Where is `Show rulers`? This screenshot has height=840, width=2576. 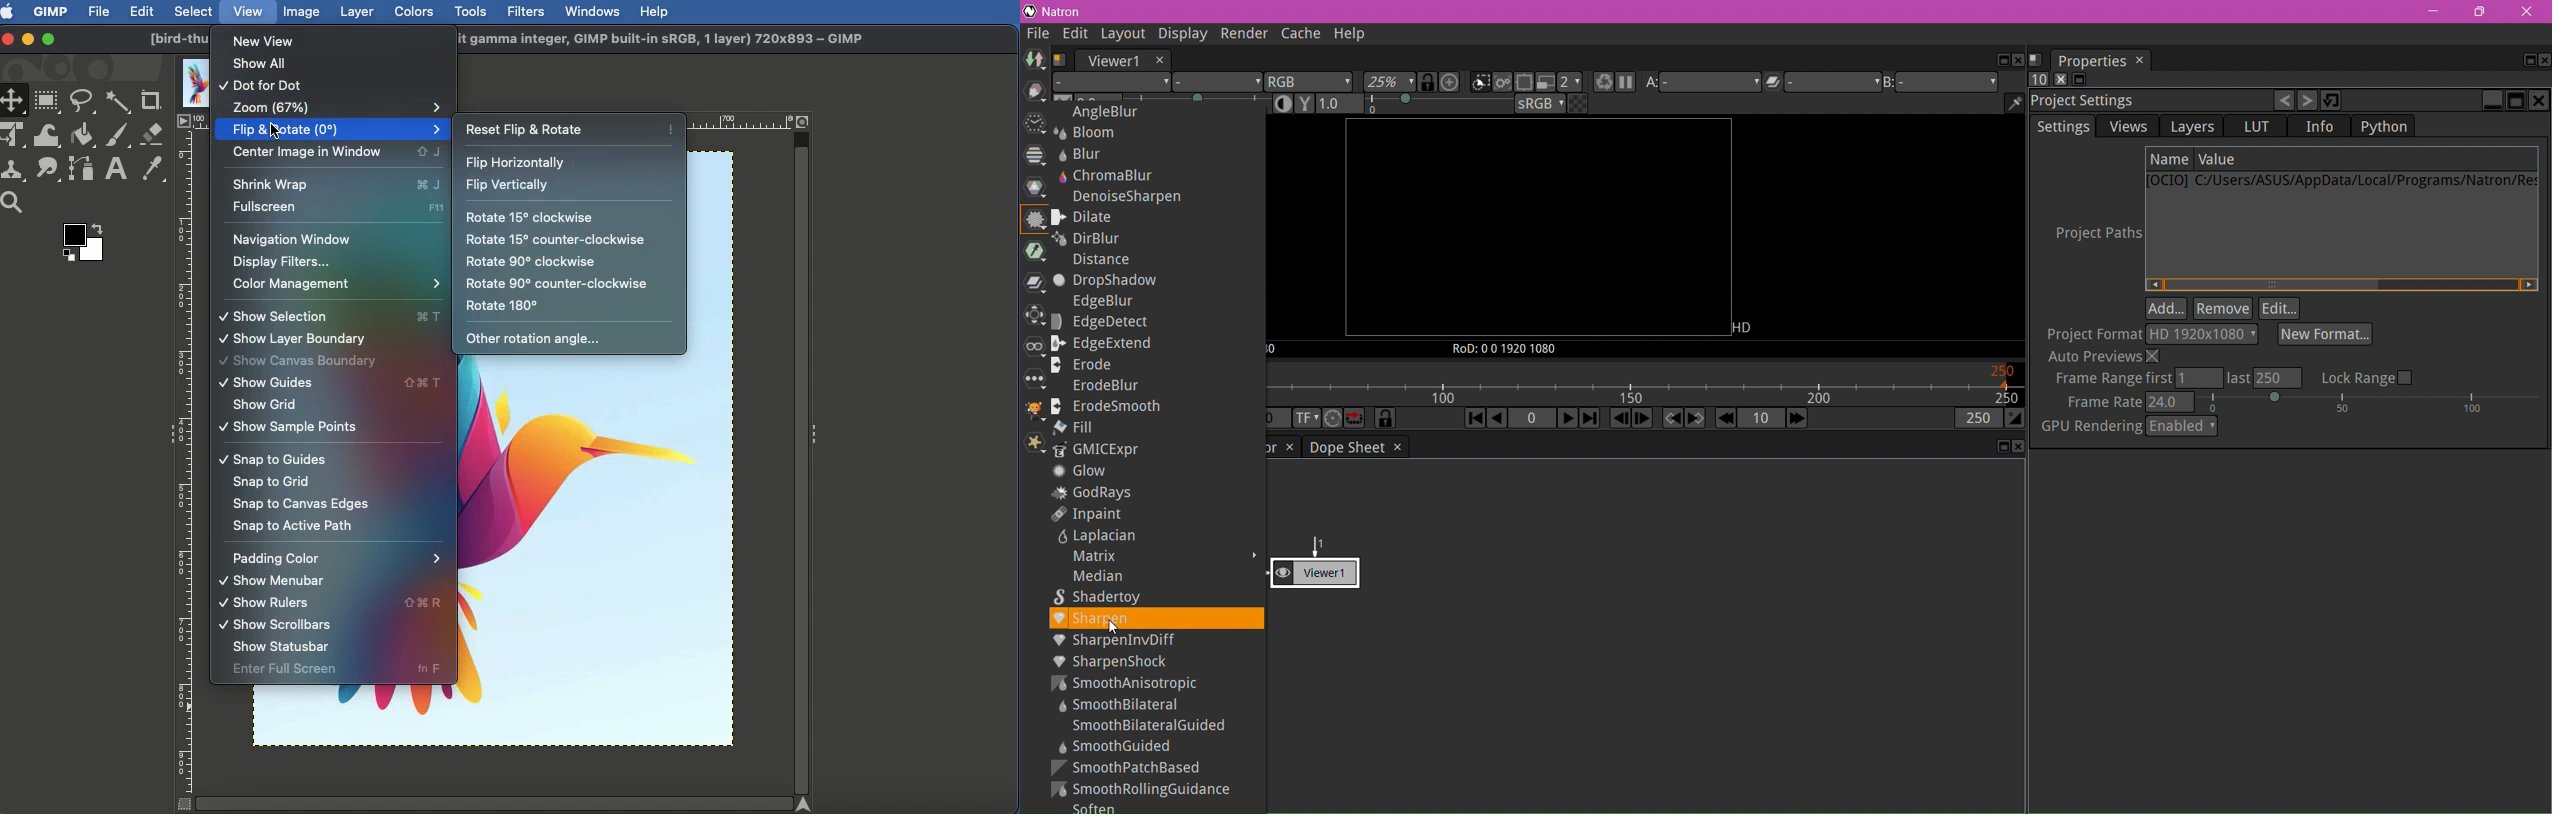 Show rulers is located at coordinates (285, 605).